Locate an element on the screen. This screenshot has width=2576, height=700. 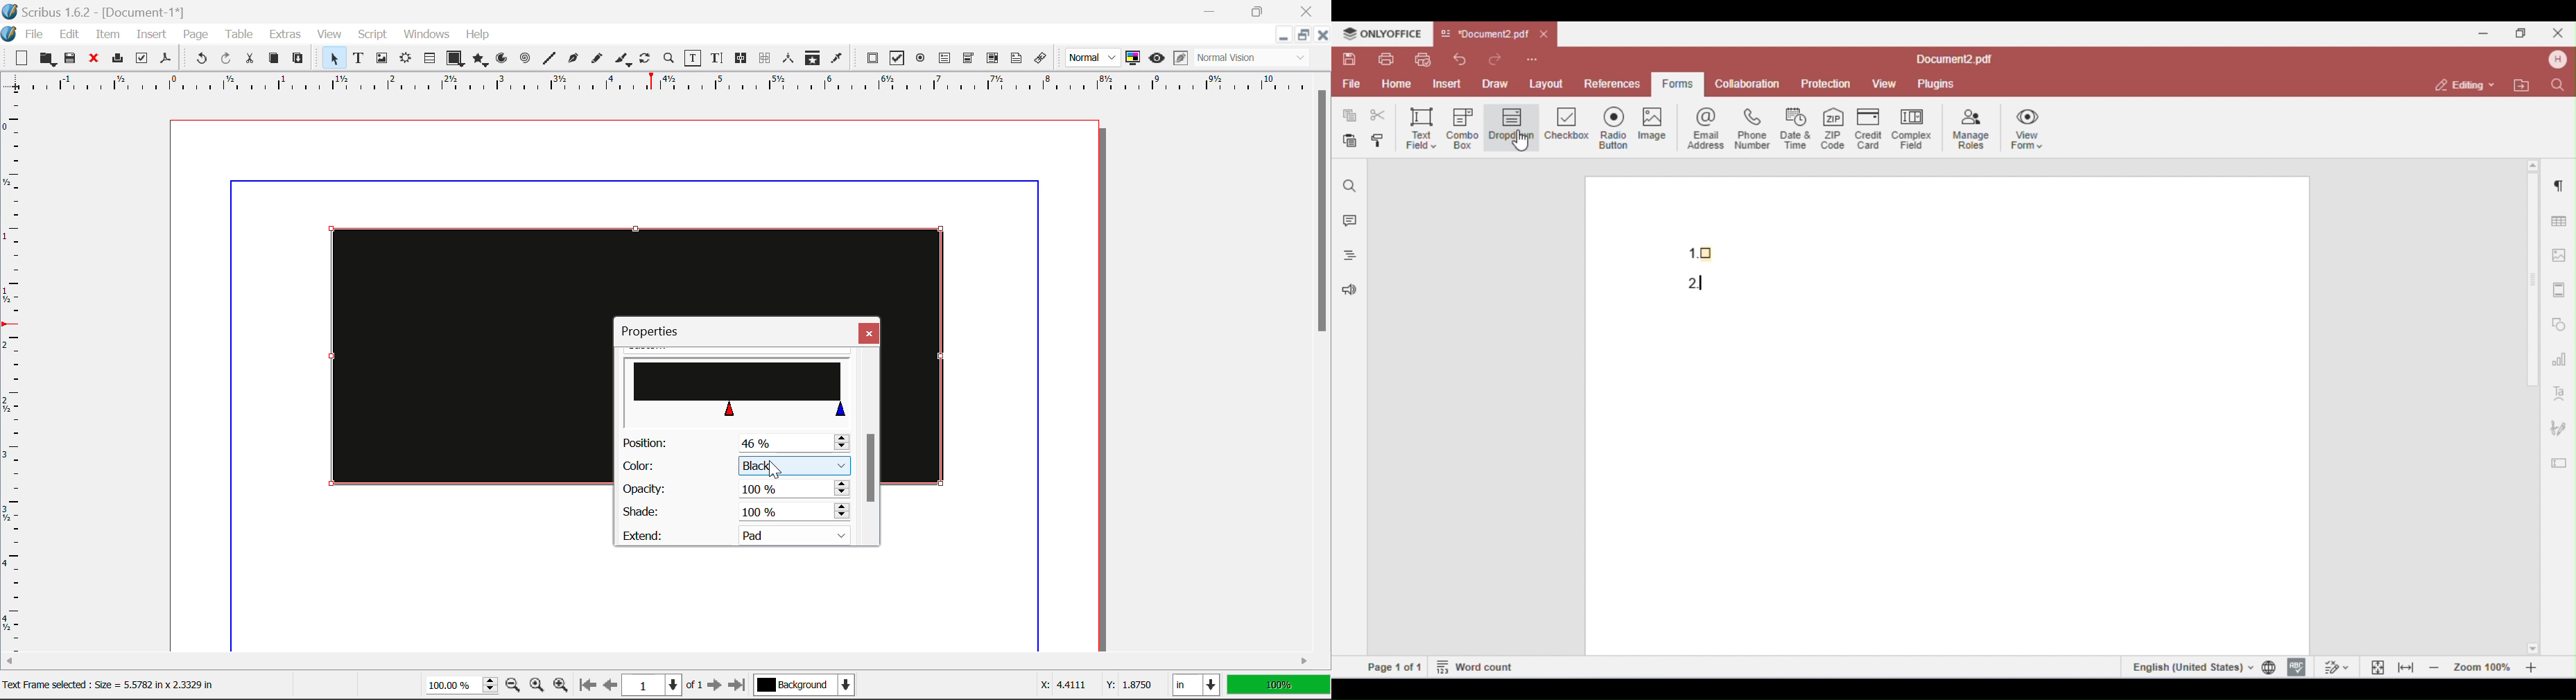
PDF Combo Box is located at coordinates (968, 60).